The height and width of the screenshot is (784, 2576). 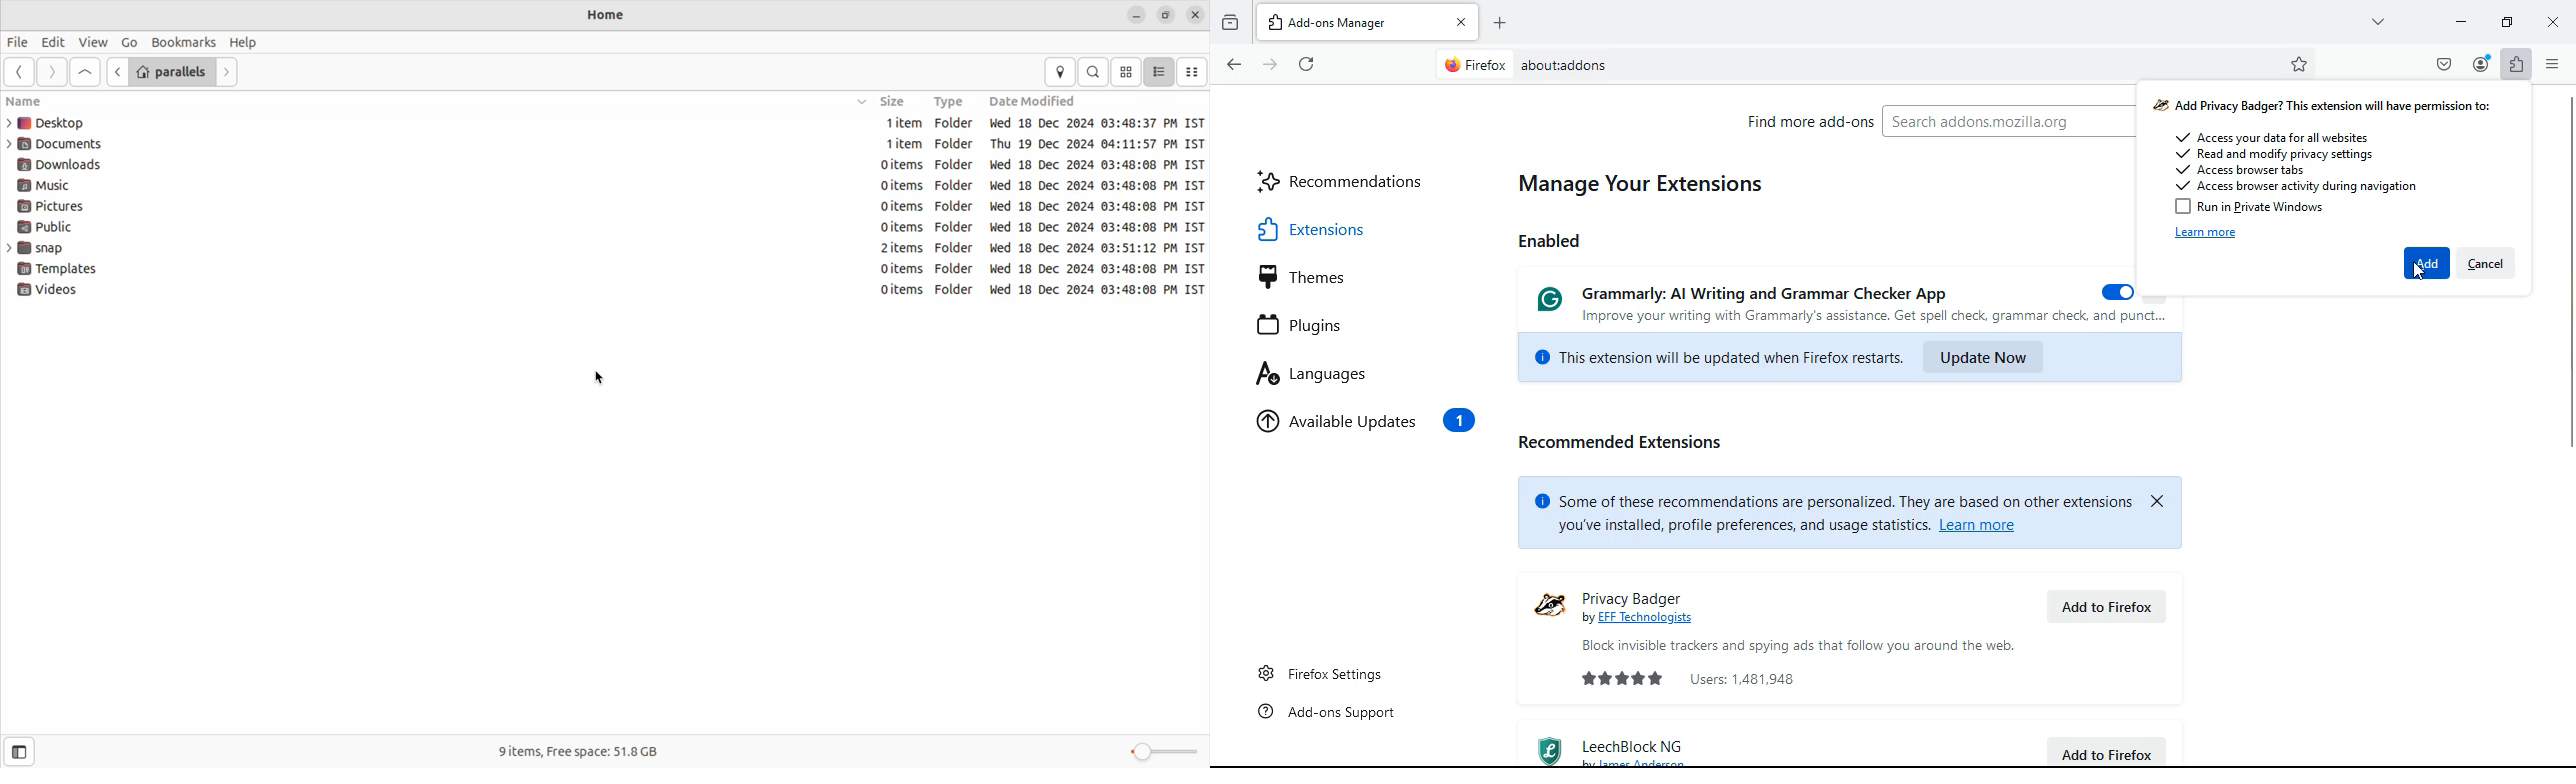 I want to click on profile, so click(x=2479, y=64).